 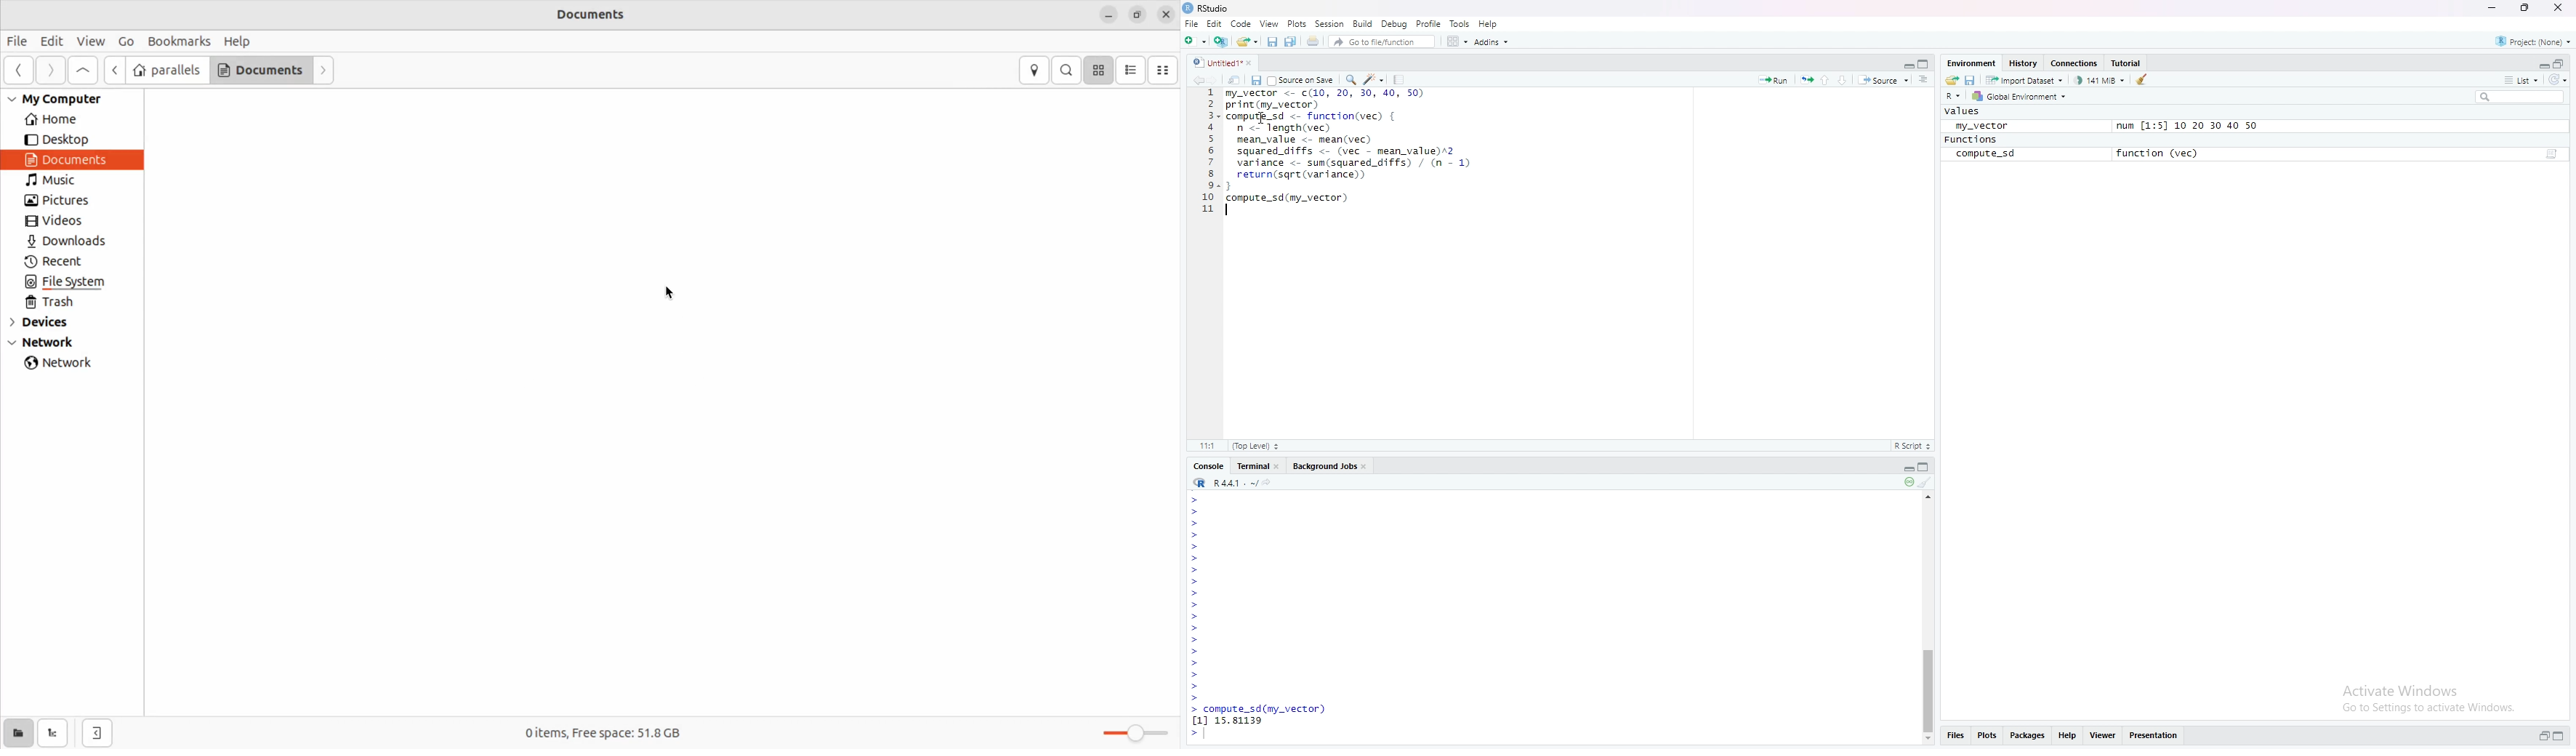 I want to click on Clear objects from the workspace, so click(x=2145, y=79).